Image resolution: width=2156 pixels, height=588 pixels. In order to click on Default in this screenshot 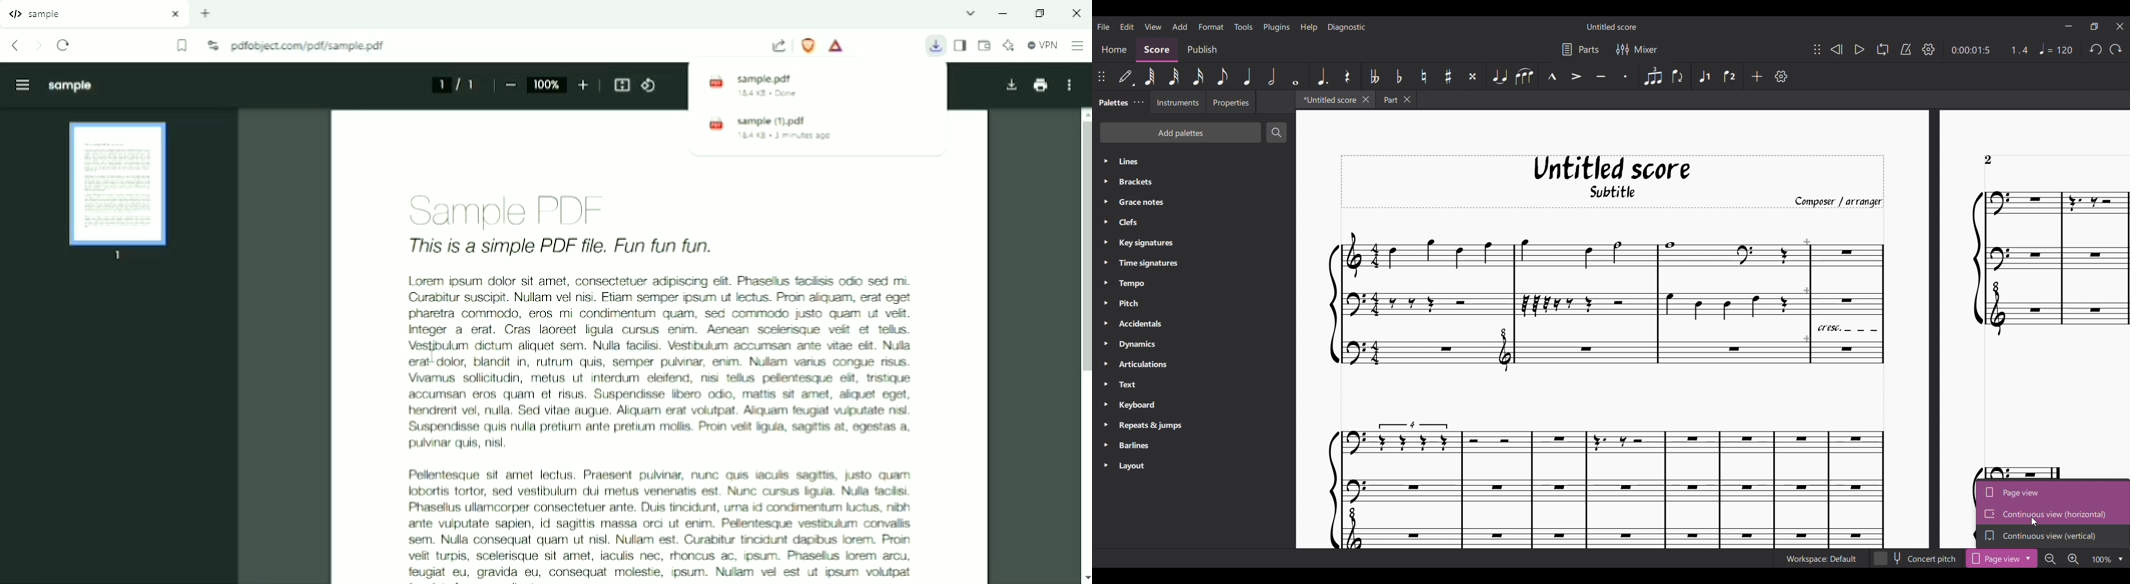, I will do `click(1126, 77)`.